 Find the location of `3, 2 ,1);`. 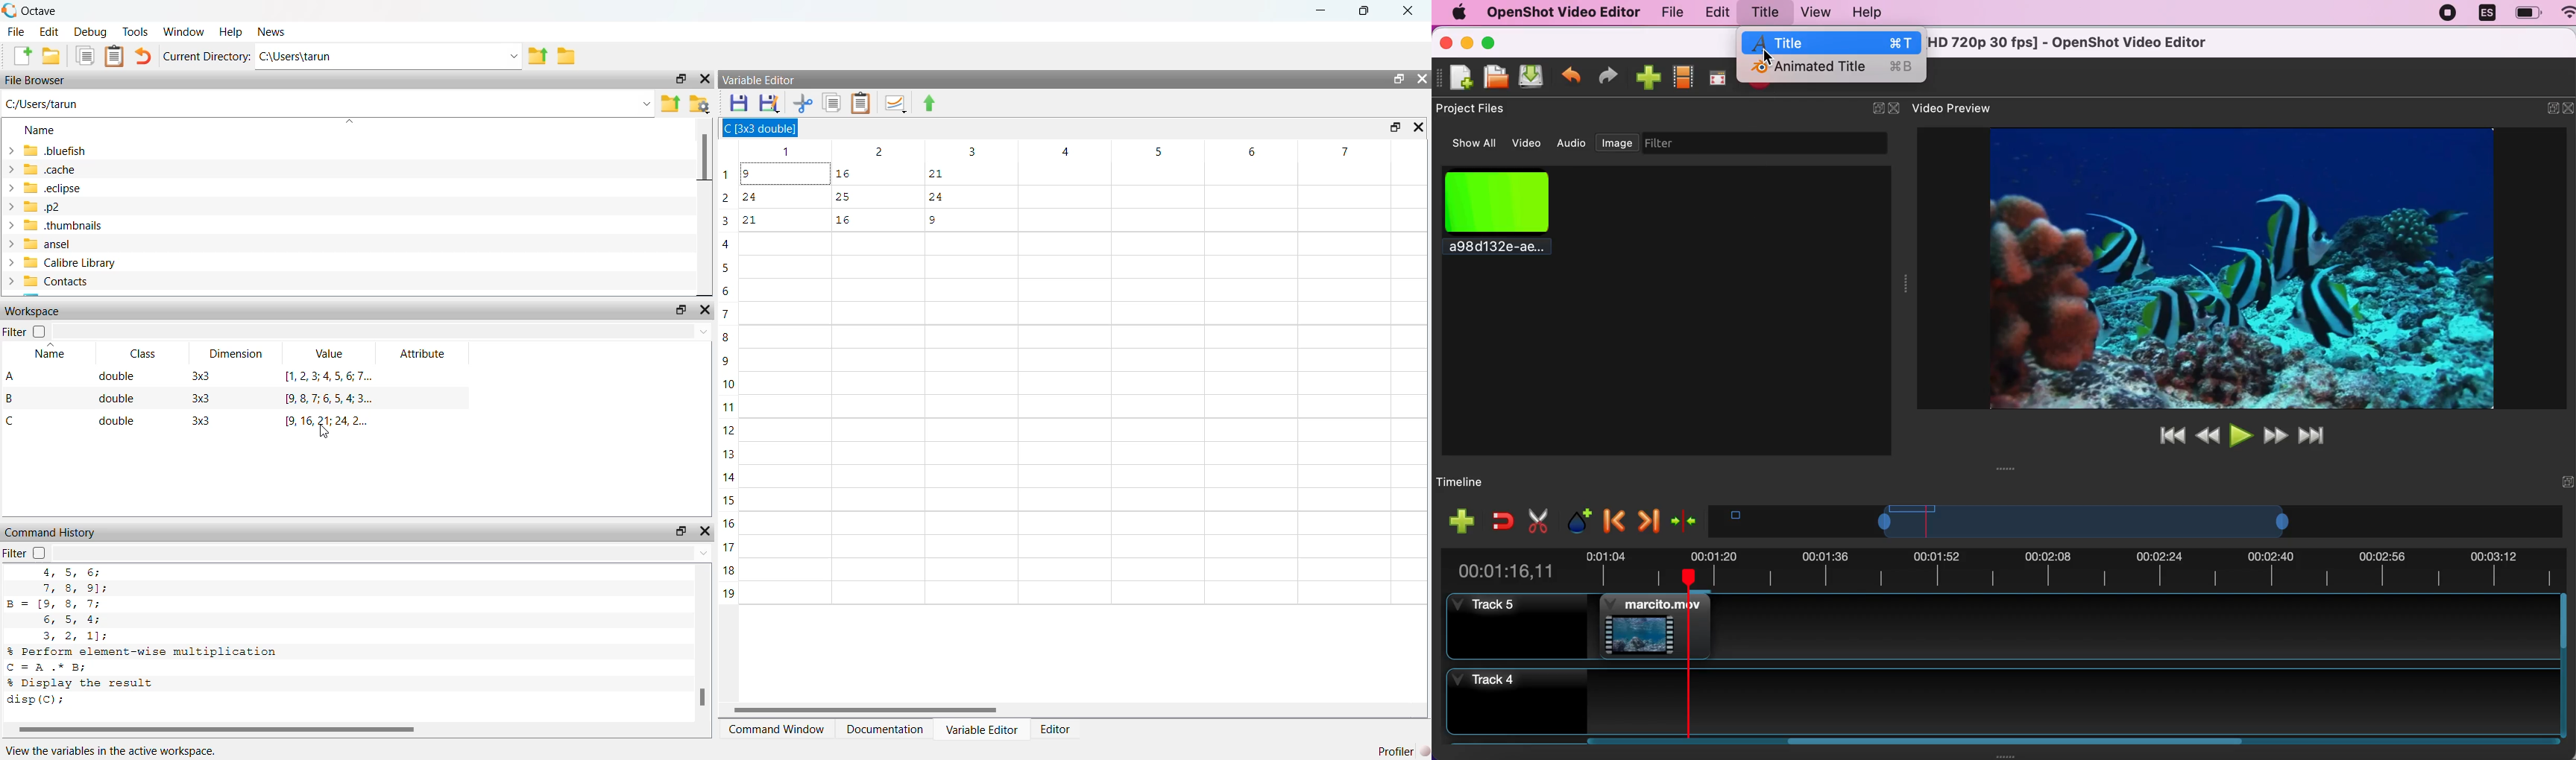

3, 2 ,1); is located at coordinates (78, 636).